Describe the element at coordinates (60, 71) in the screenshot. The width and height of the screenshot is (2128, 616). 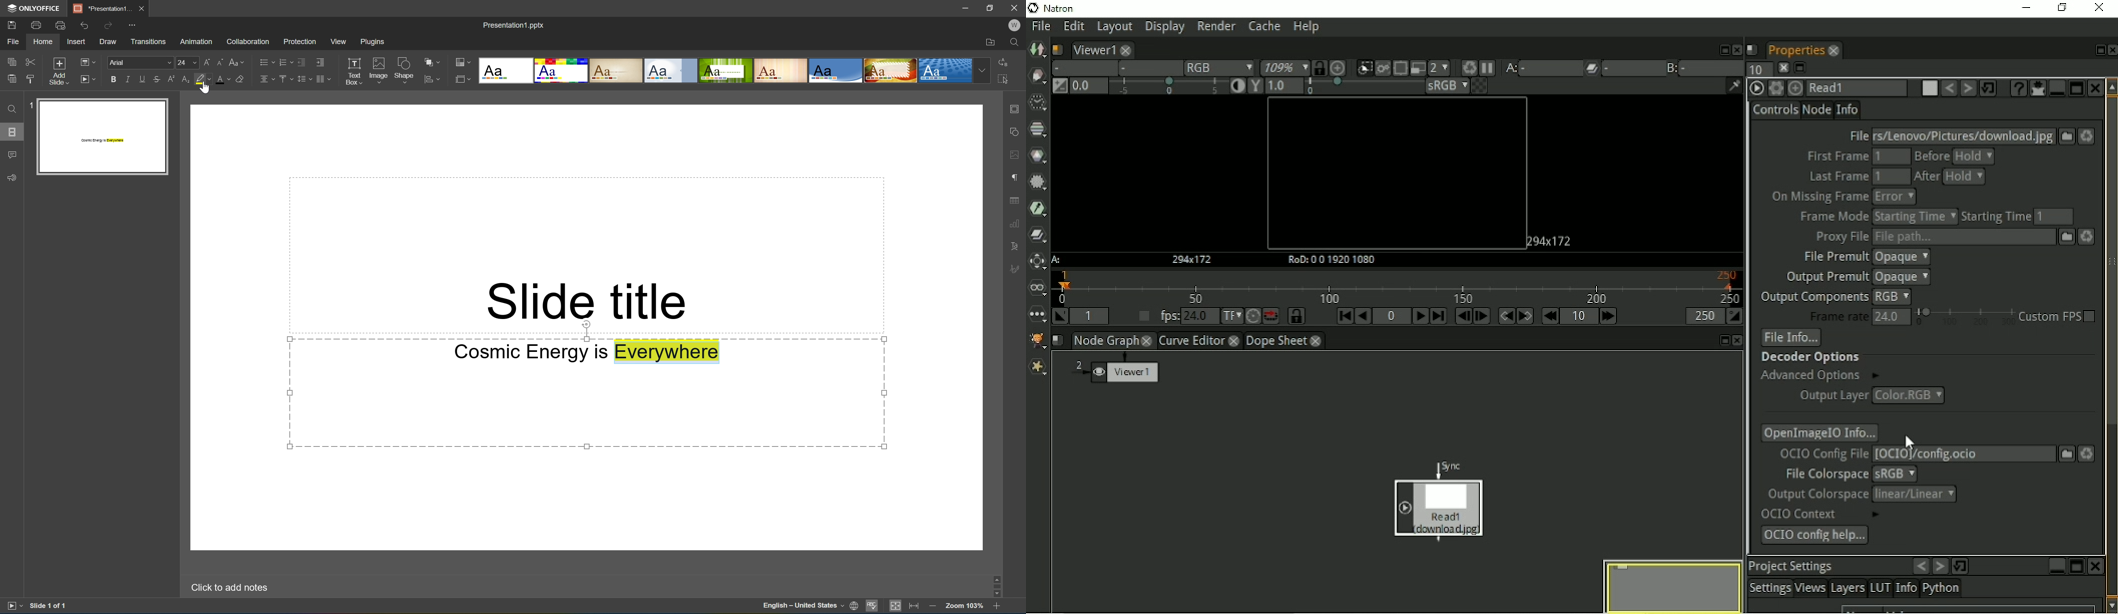
I see `Add Slide` at that location.